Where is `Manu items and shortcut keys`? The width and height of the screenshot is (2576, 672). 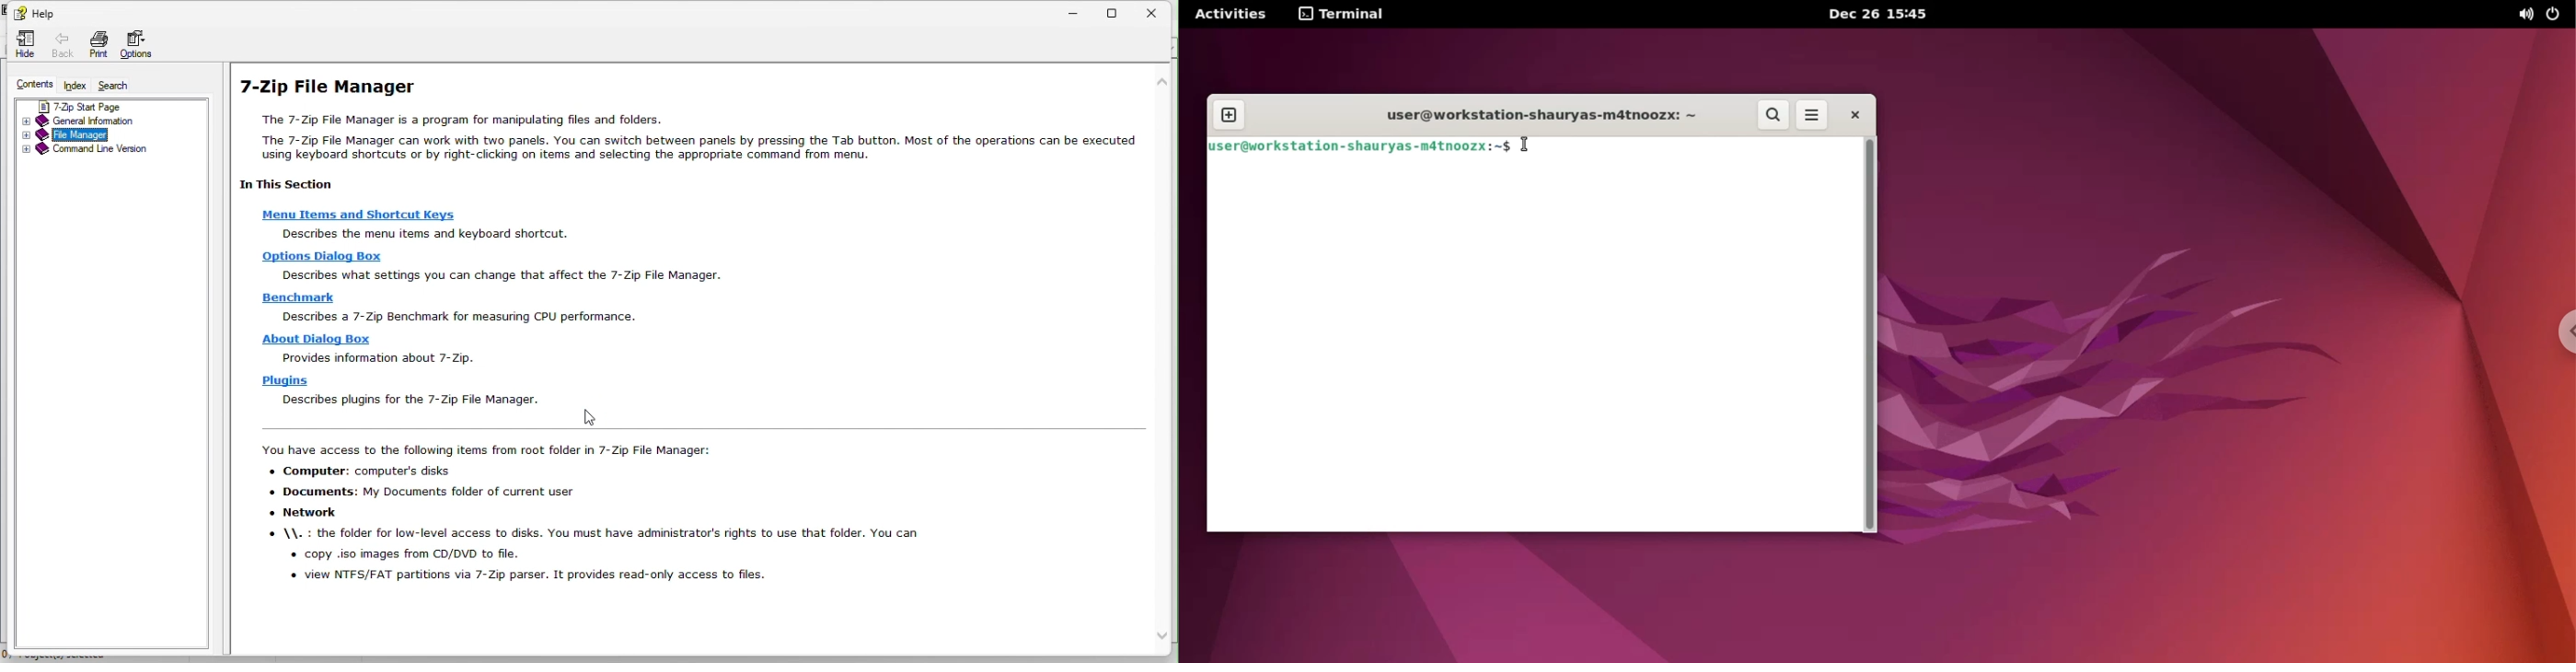 Manu items and shortcut keys is located at coordinates (359, 214).